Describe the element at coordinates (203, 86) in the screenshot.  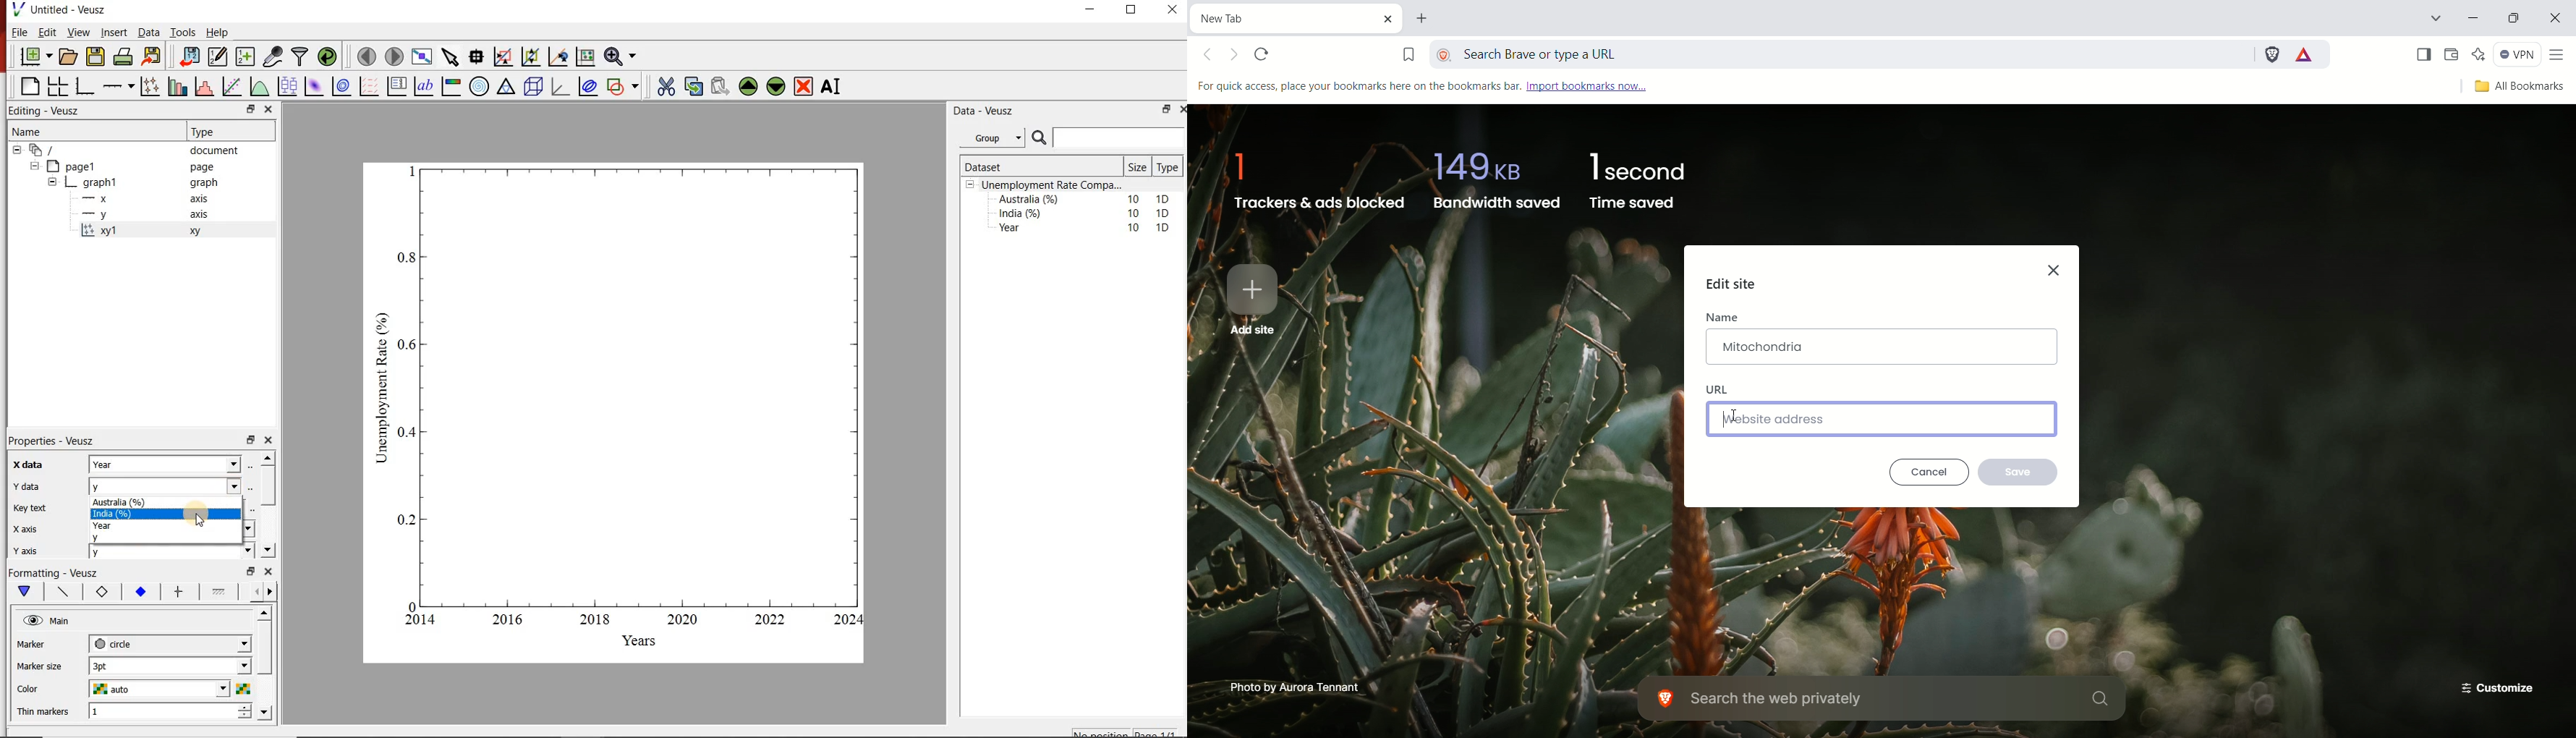
I see `histograms` at that location.